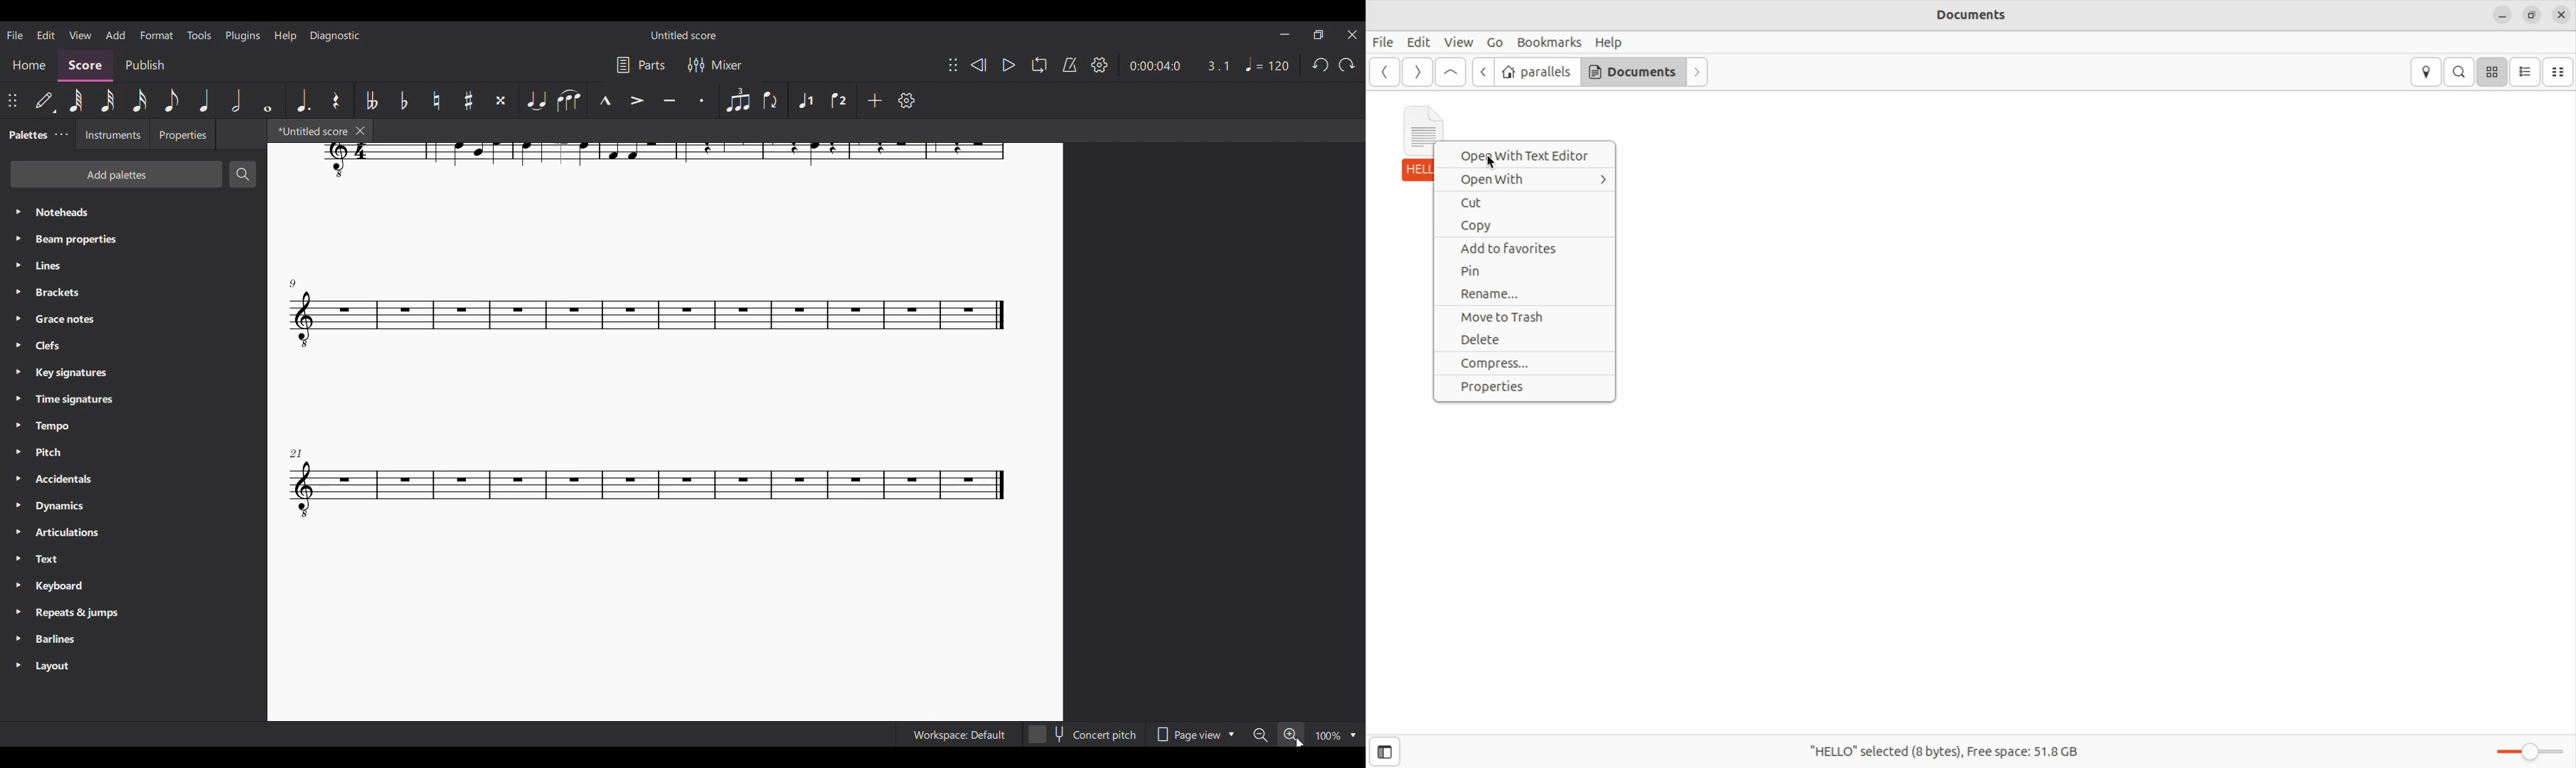 The height and width of the screenshot is (784, 2576). What do you see at coordinates (81, 35) in the screenshot?
I see `View menu` at bounding box center [81, 35].